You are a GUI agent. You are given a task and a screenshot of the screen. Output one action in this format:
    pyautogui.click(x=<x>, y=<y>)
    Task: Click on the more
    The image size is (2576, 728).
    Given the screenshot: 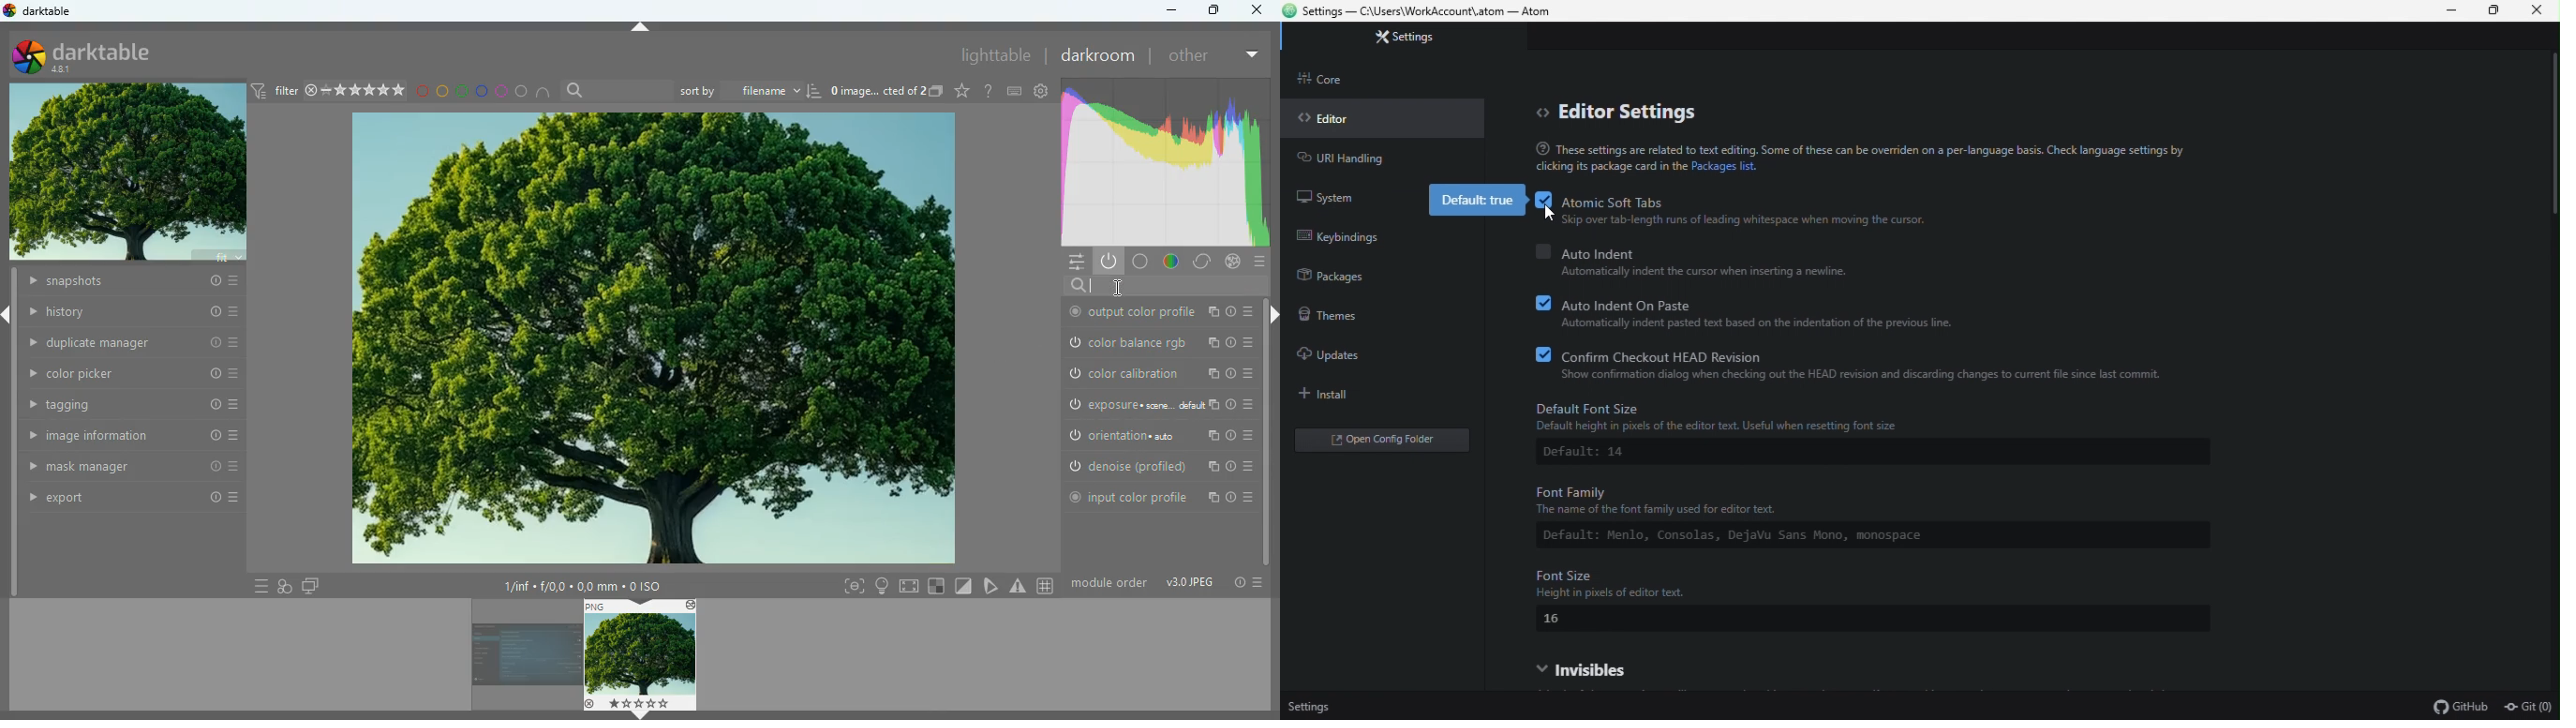 What is the action you would take?
    pyautogui.click(x=1253, y=55)
    